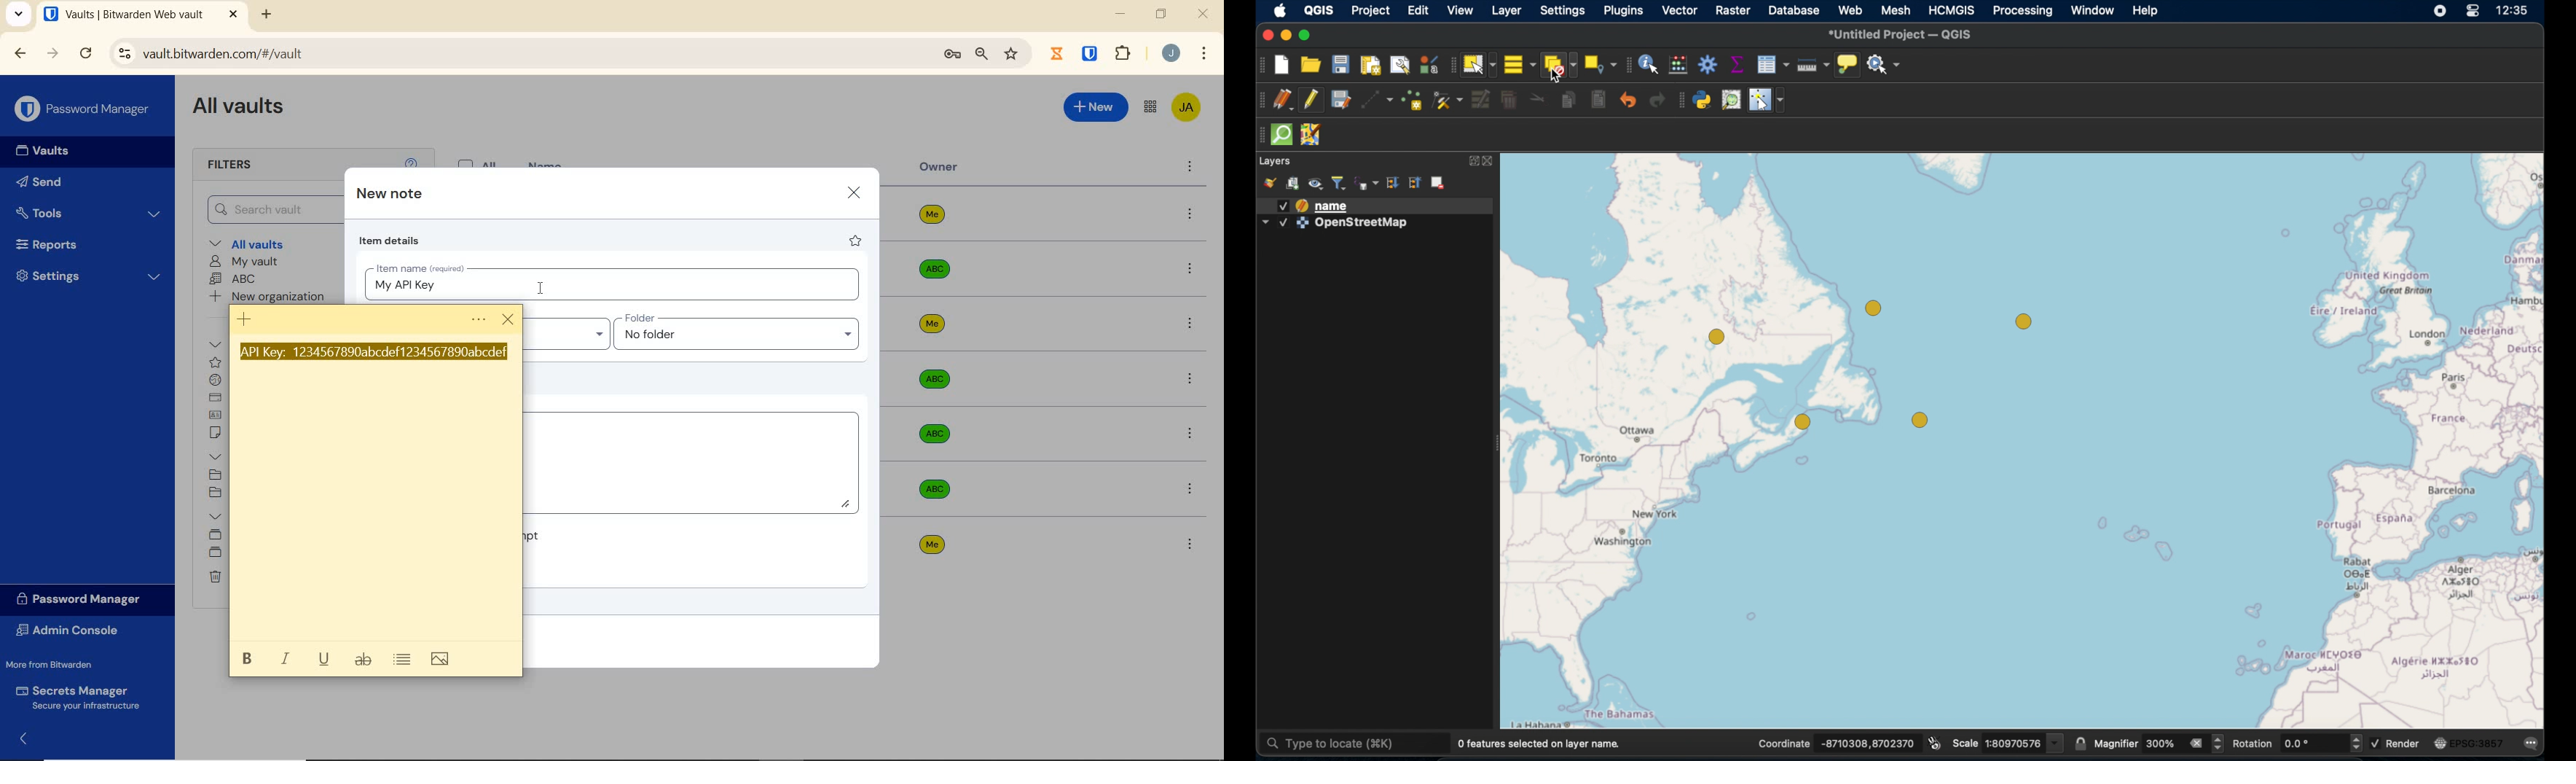 The height and width of the screenshot is (784, 2576). Describe the element at coordinates (233, 15) in the screenshot. I see `CLOSE` at that location.